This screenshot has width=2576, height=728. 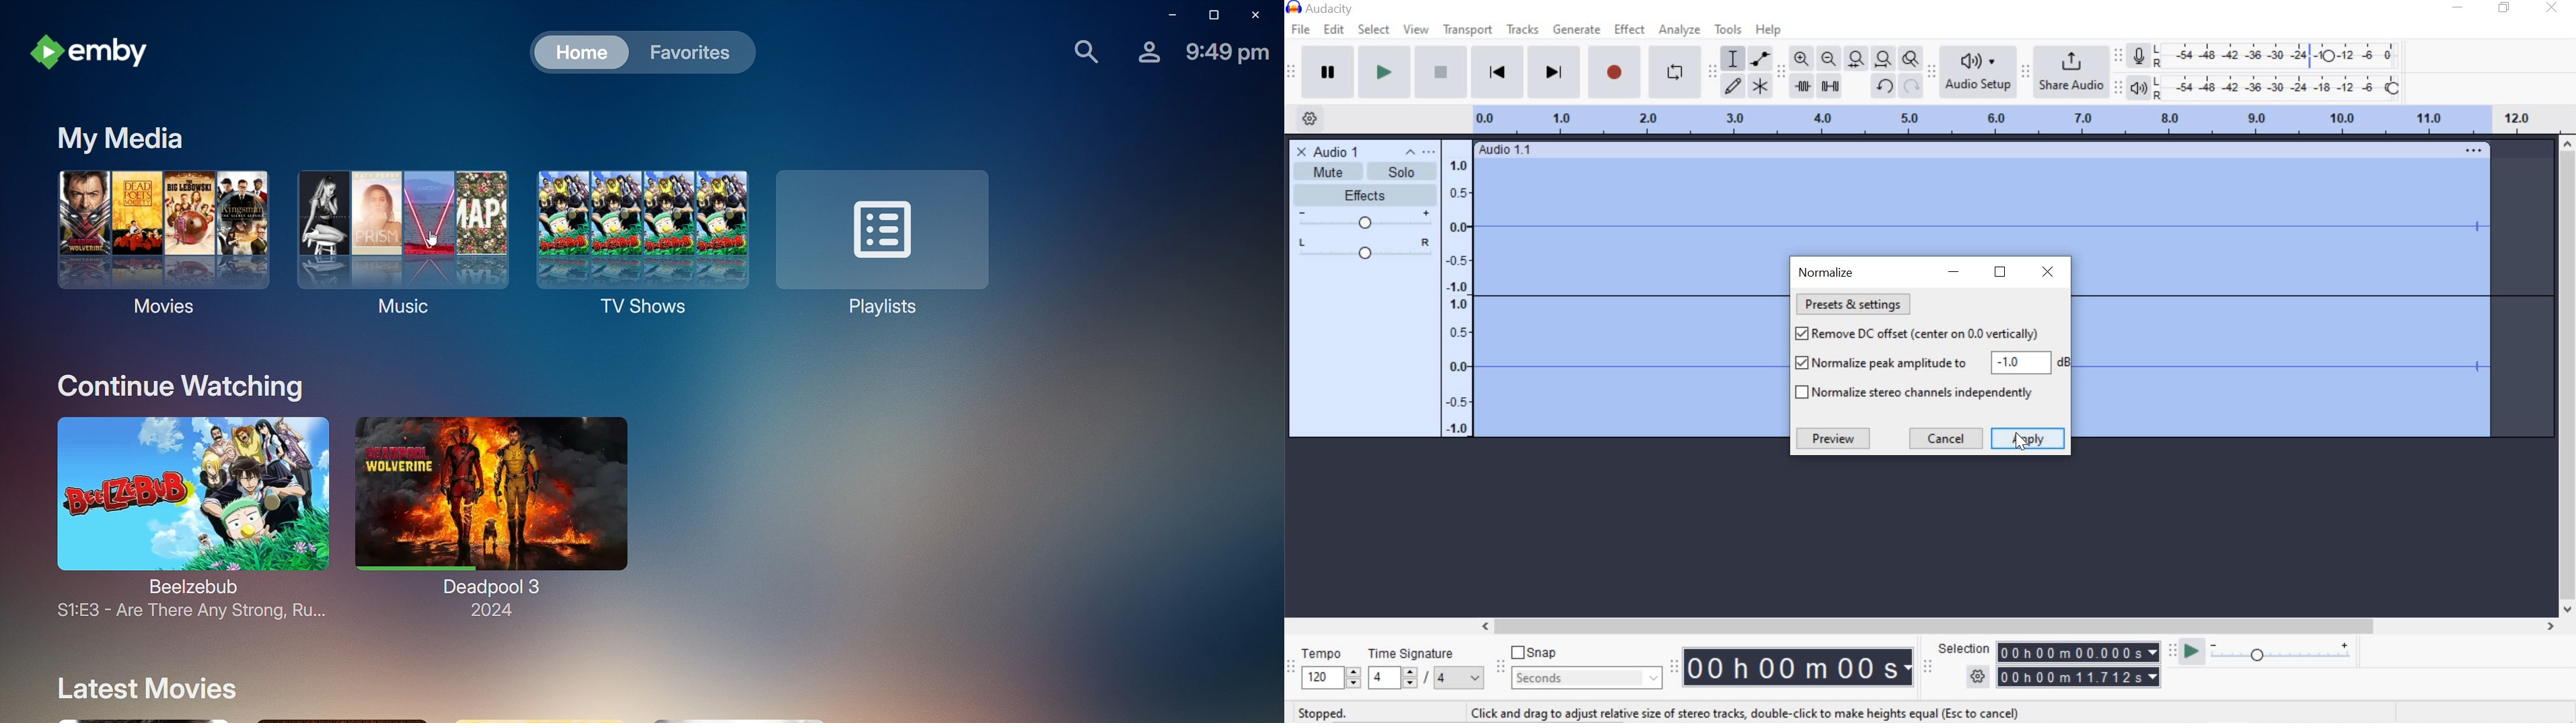 What do you see at coordinates (1575, 30) in the screenshot?
I see `generate` at bounding box center [1575, 30].